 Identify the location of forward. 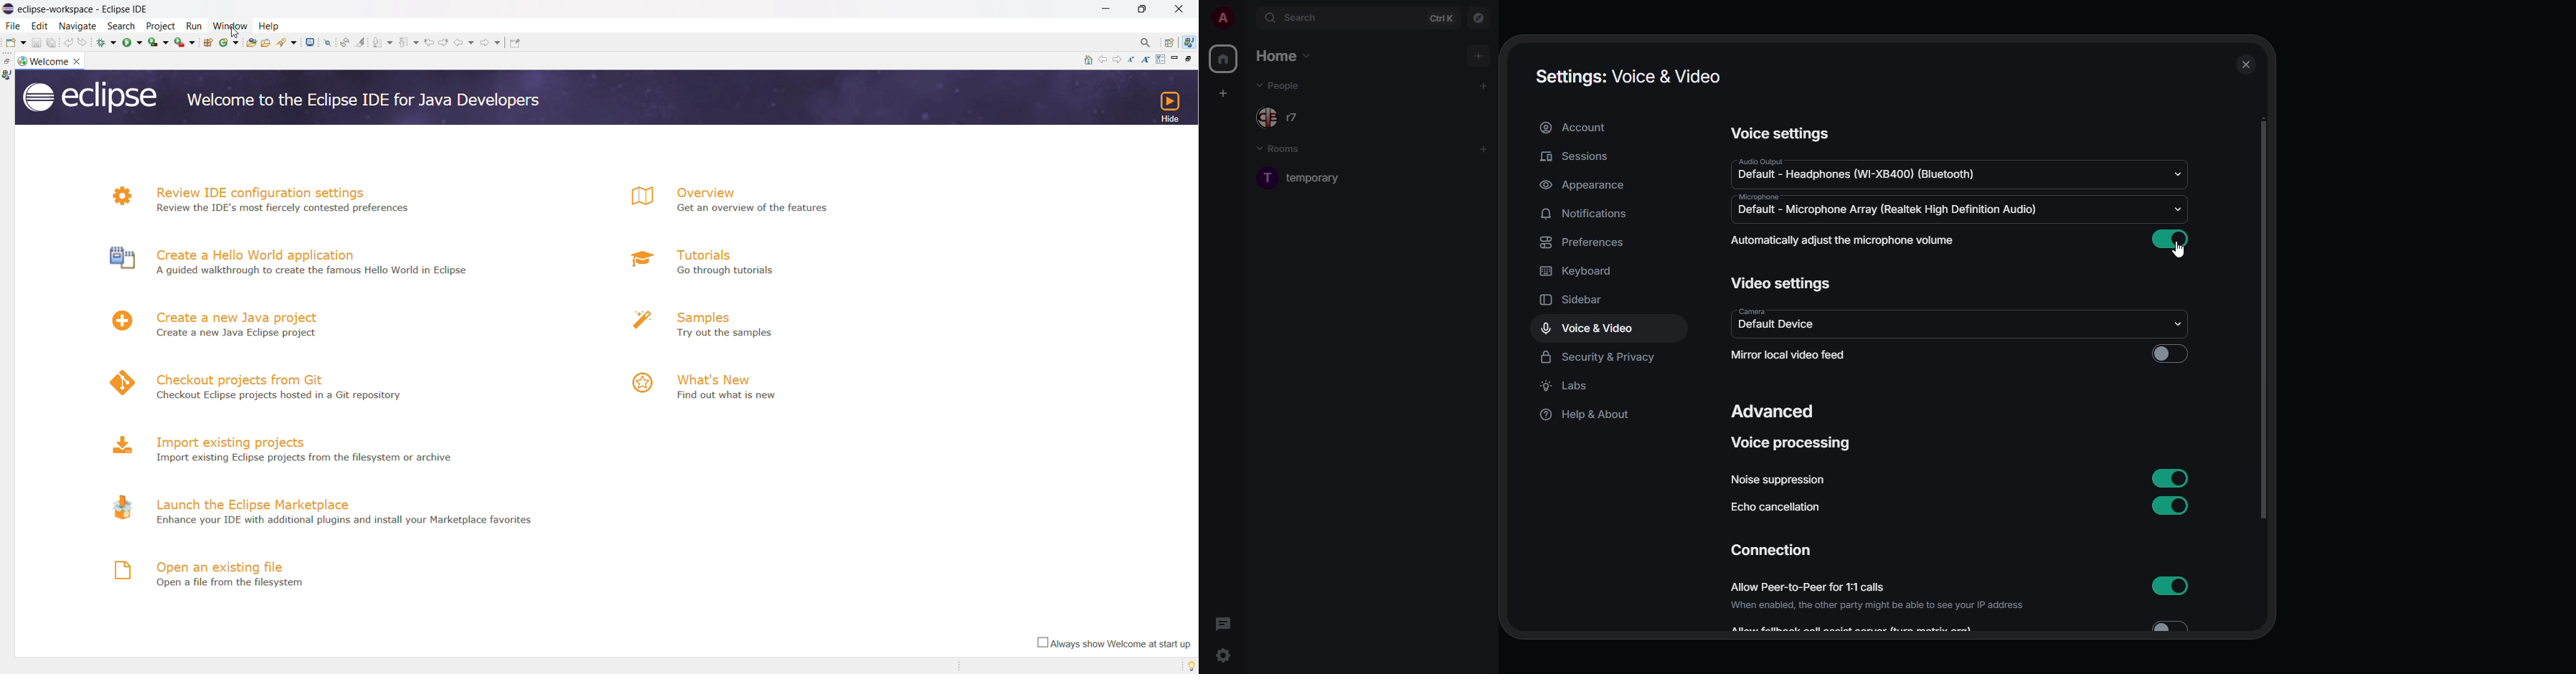
(489, 42).